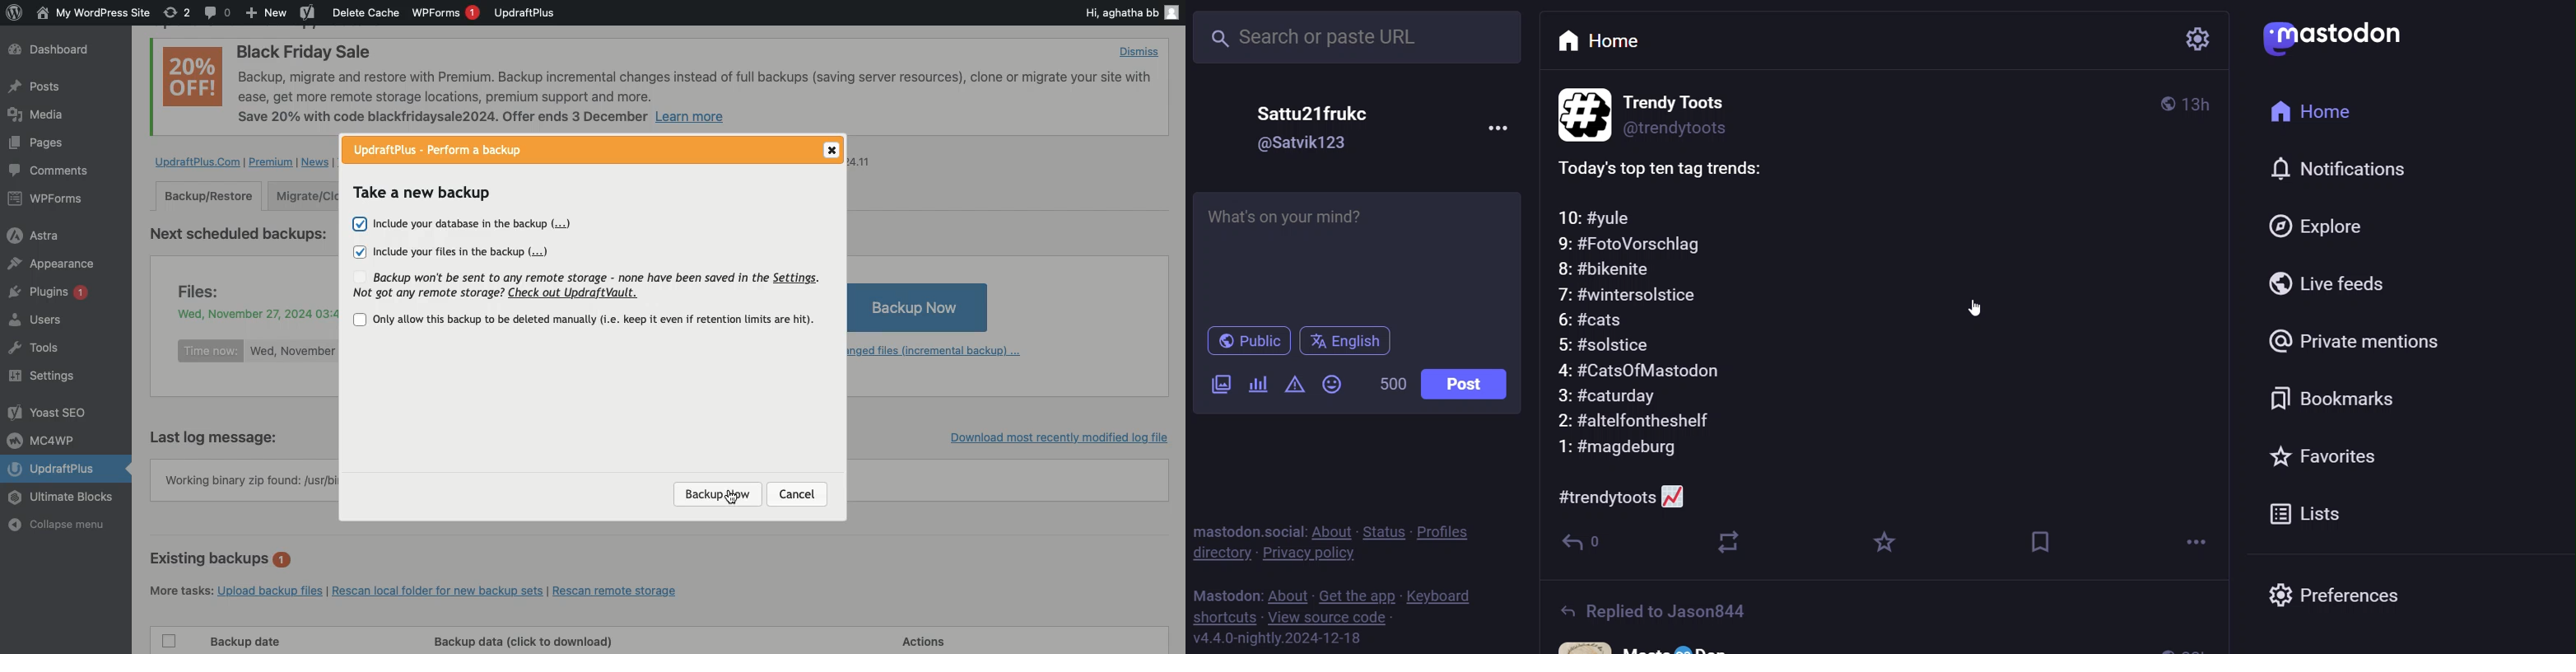 This screenshot has width=2576, height=672. What do you see at coordinates (177, 12) in the screenshot?
I see `Revision` at bounding box center [177, 12].